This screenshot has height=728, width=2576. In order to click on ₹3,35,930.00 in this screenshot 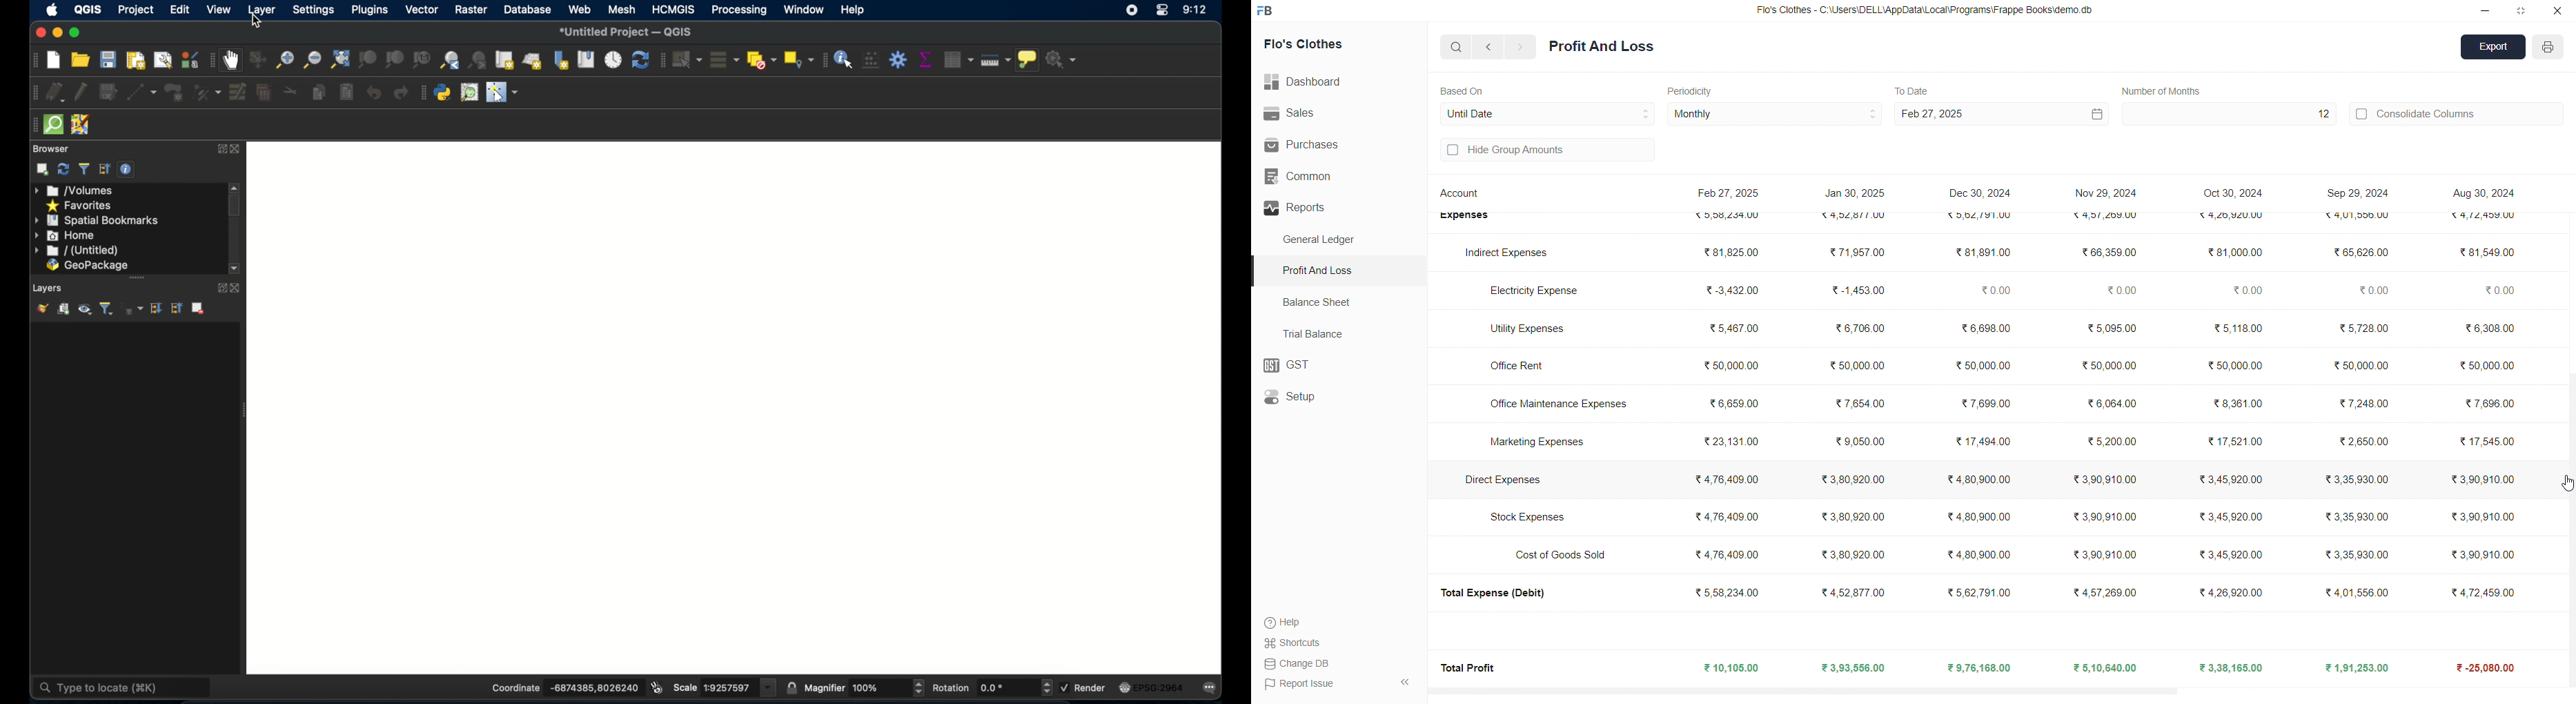, I will do `click(2352, 516)`.